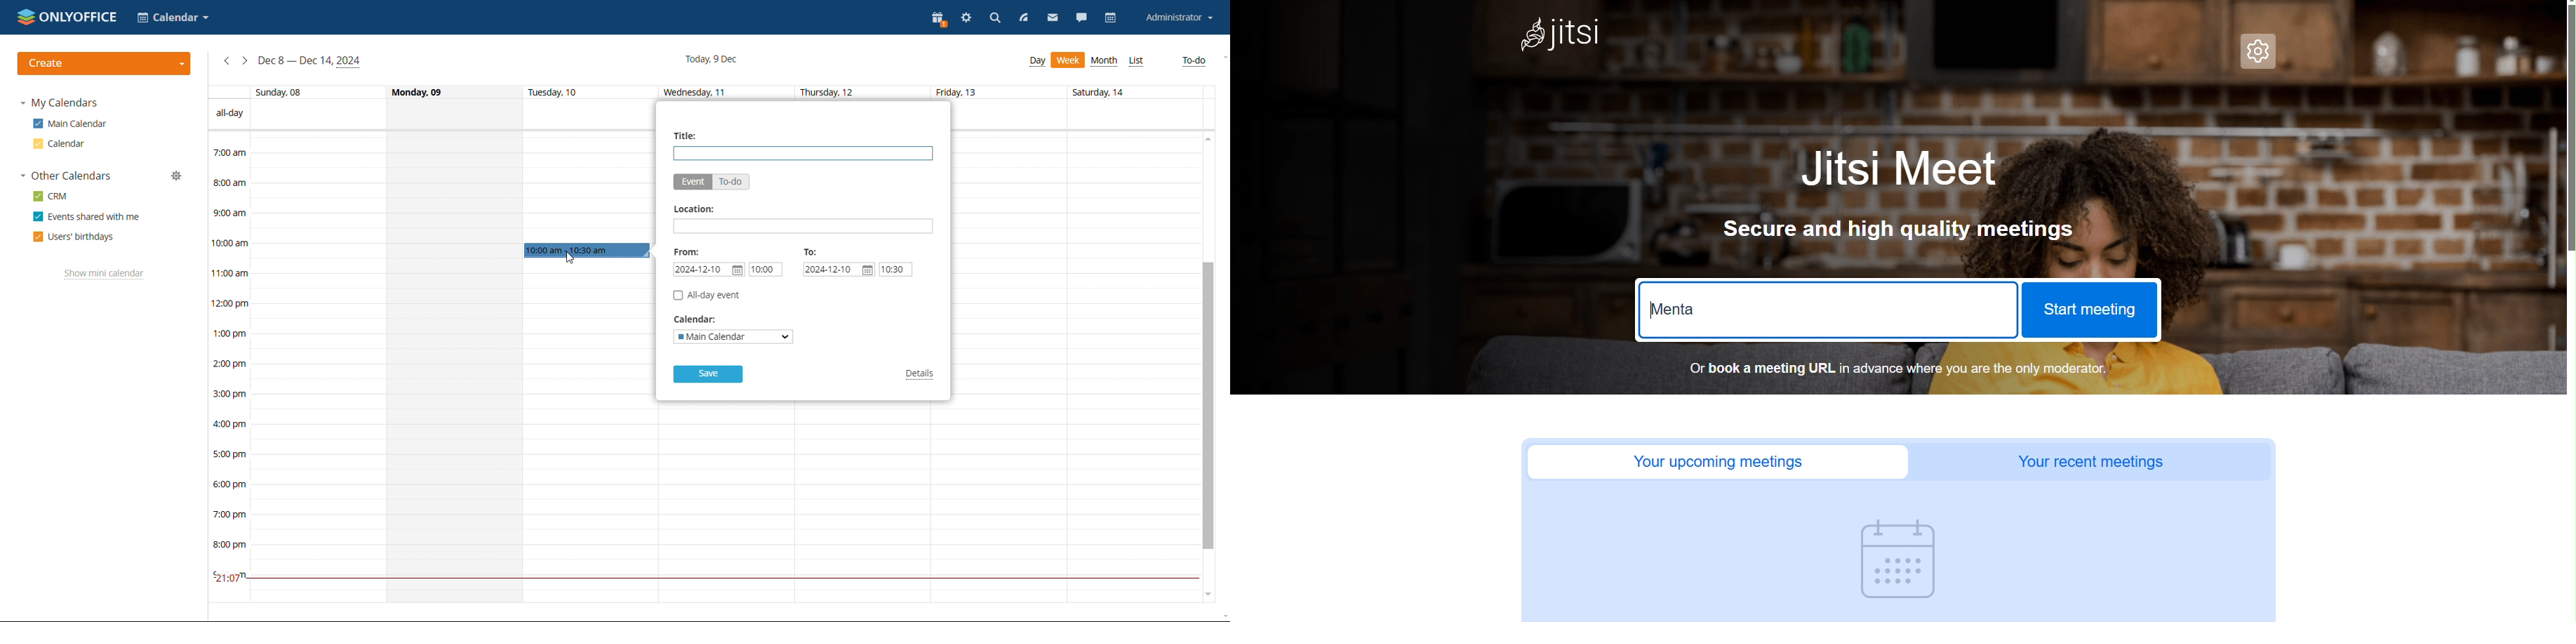 Image resolution: width=2576 pixels, height=644 pixels. Describe the element at coordinates (804, 226) in the screenshot. I see `location` at that location.